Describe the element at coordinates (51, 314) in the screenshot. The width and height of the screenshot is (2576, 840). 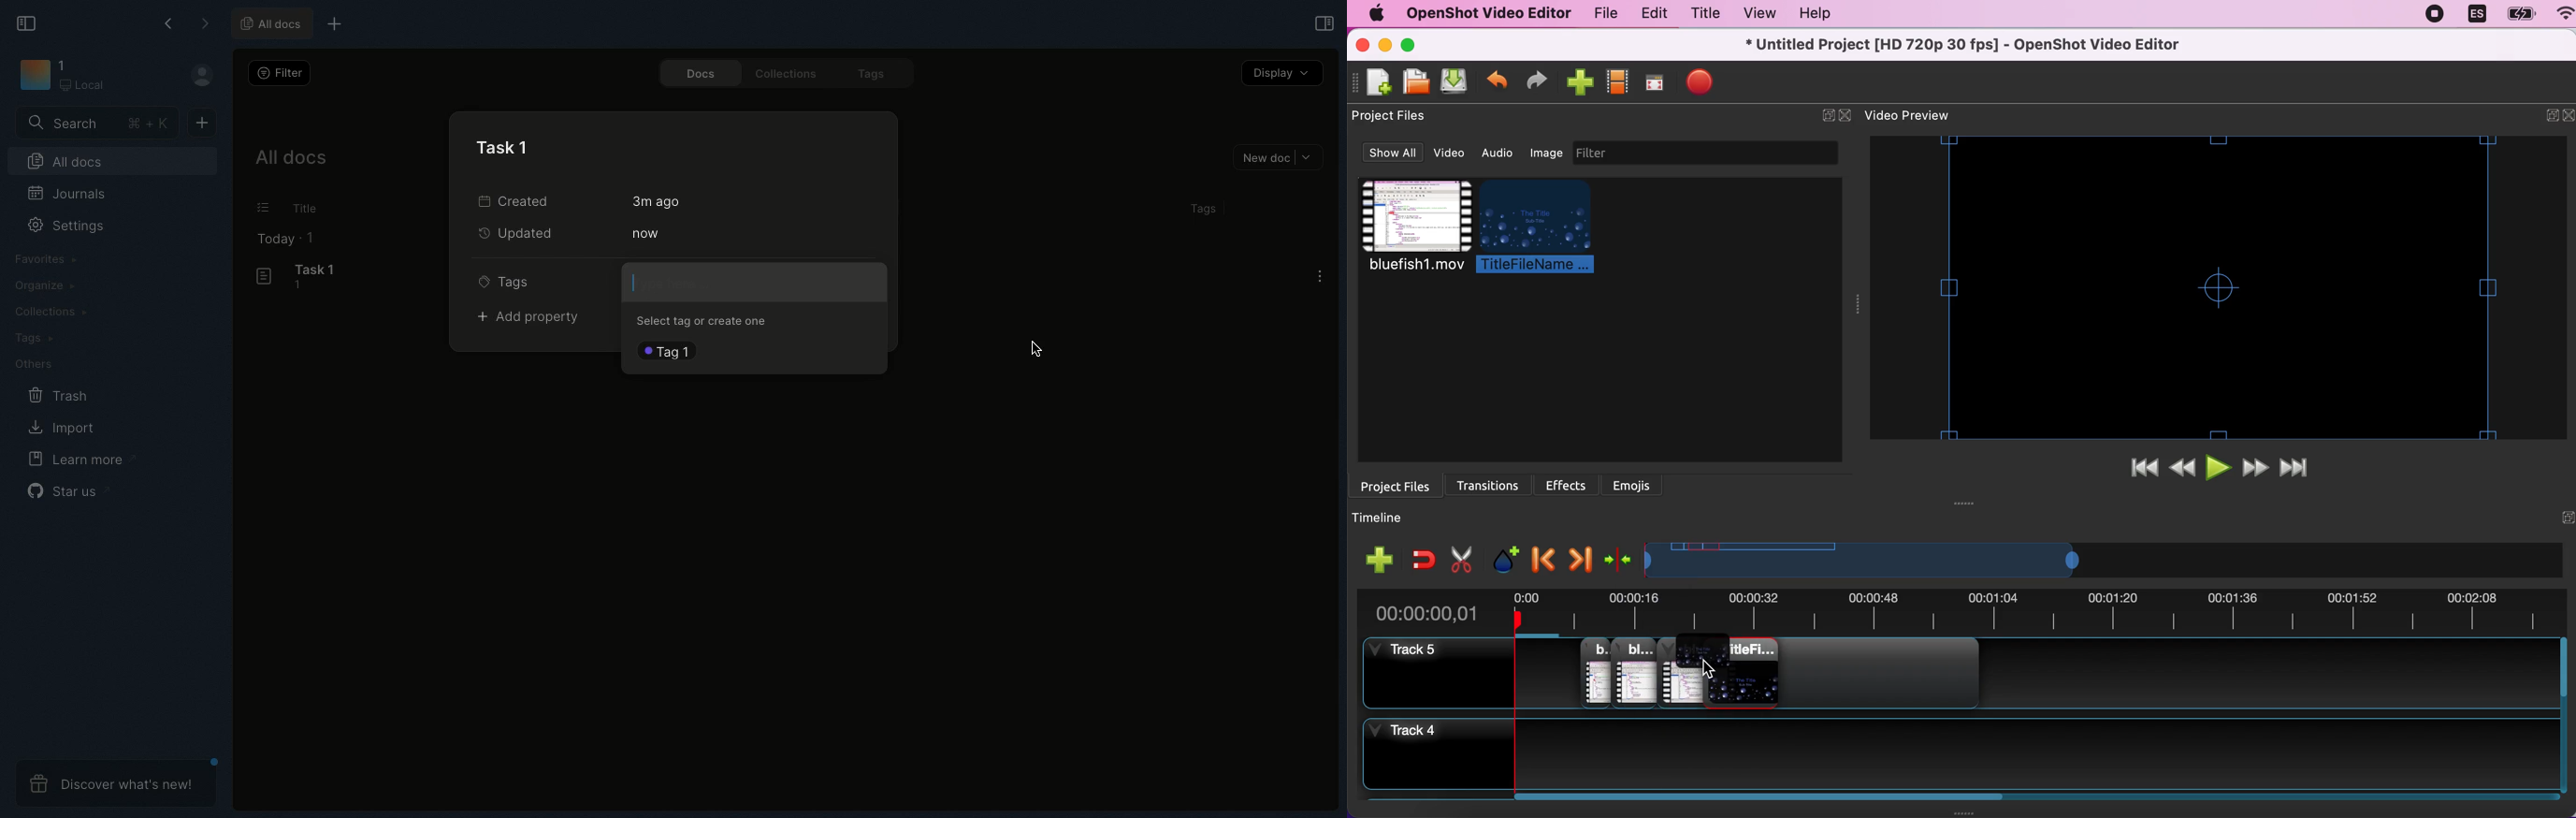
I see `Collections` at that location.